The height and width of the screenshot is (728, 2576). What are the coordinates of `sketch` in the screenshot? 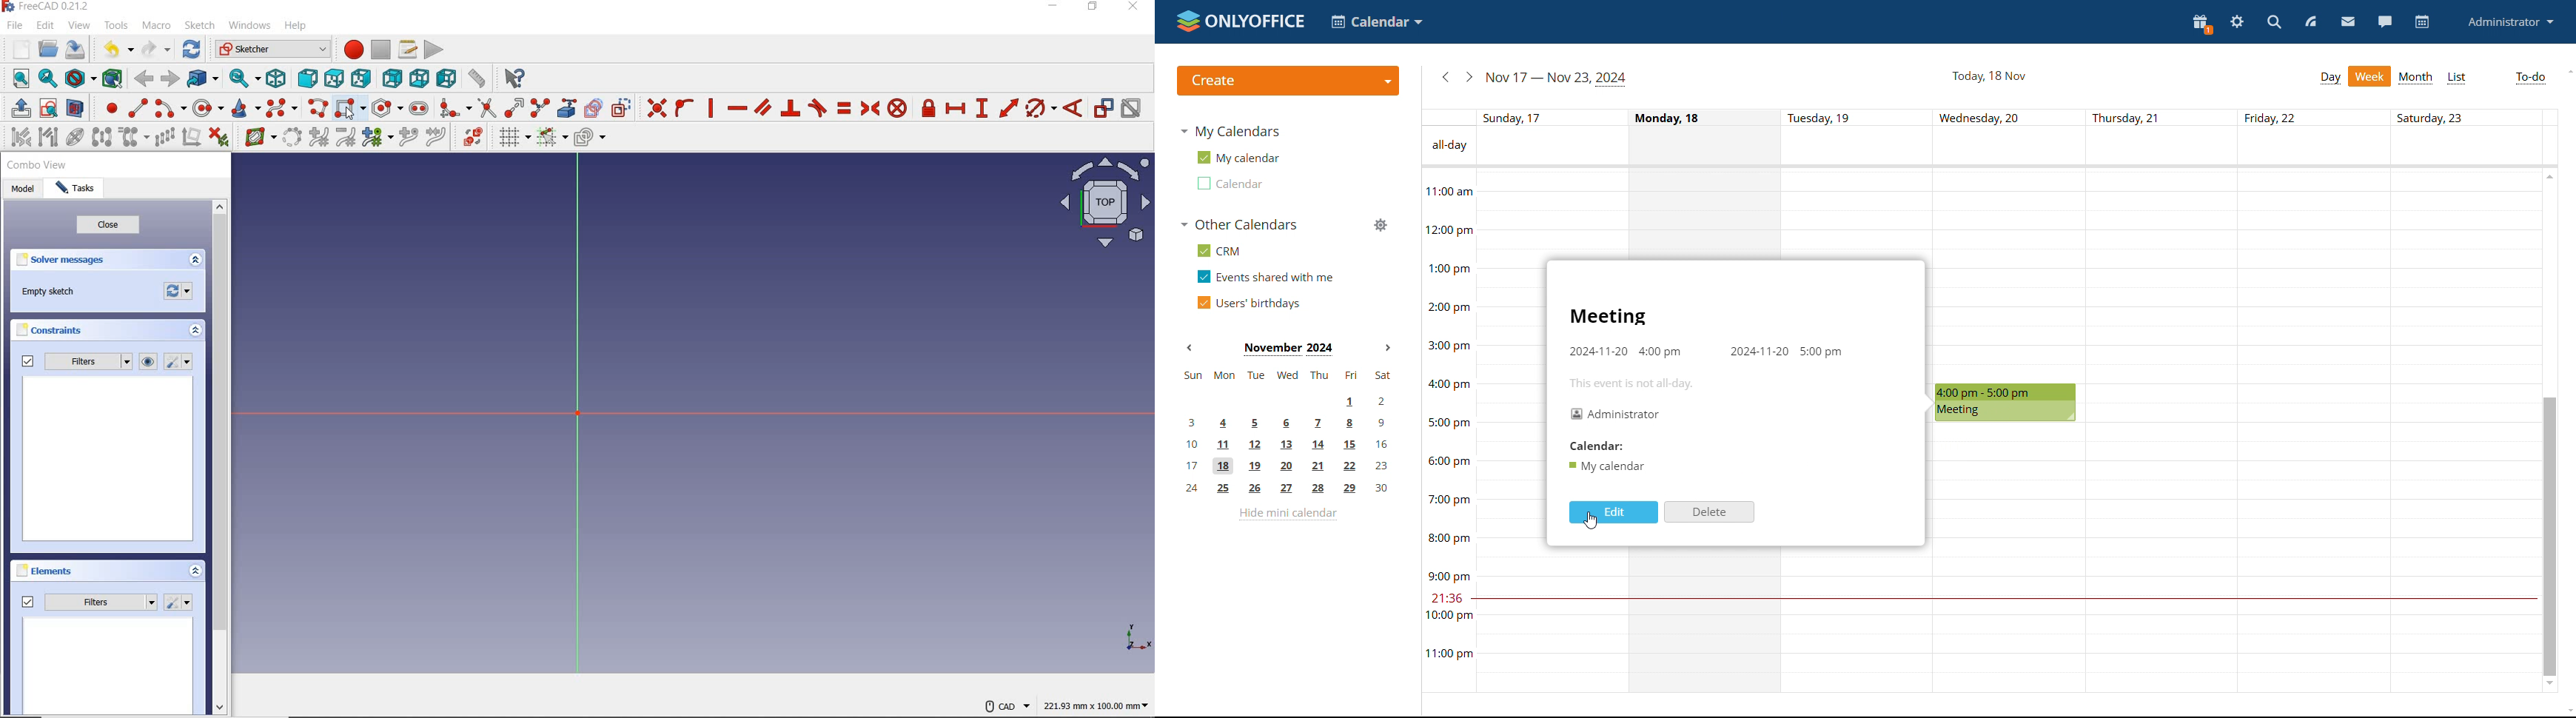 It's located at (201, 25).